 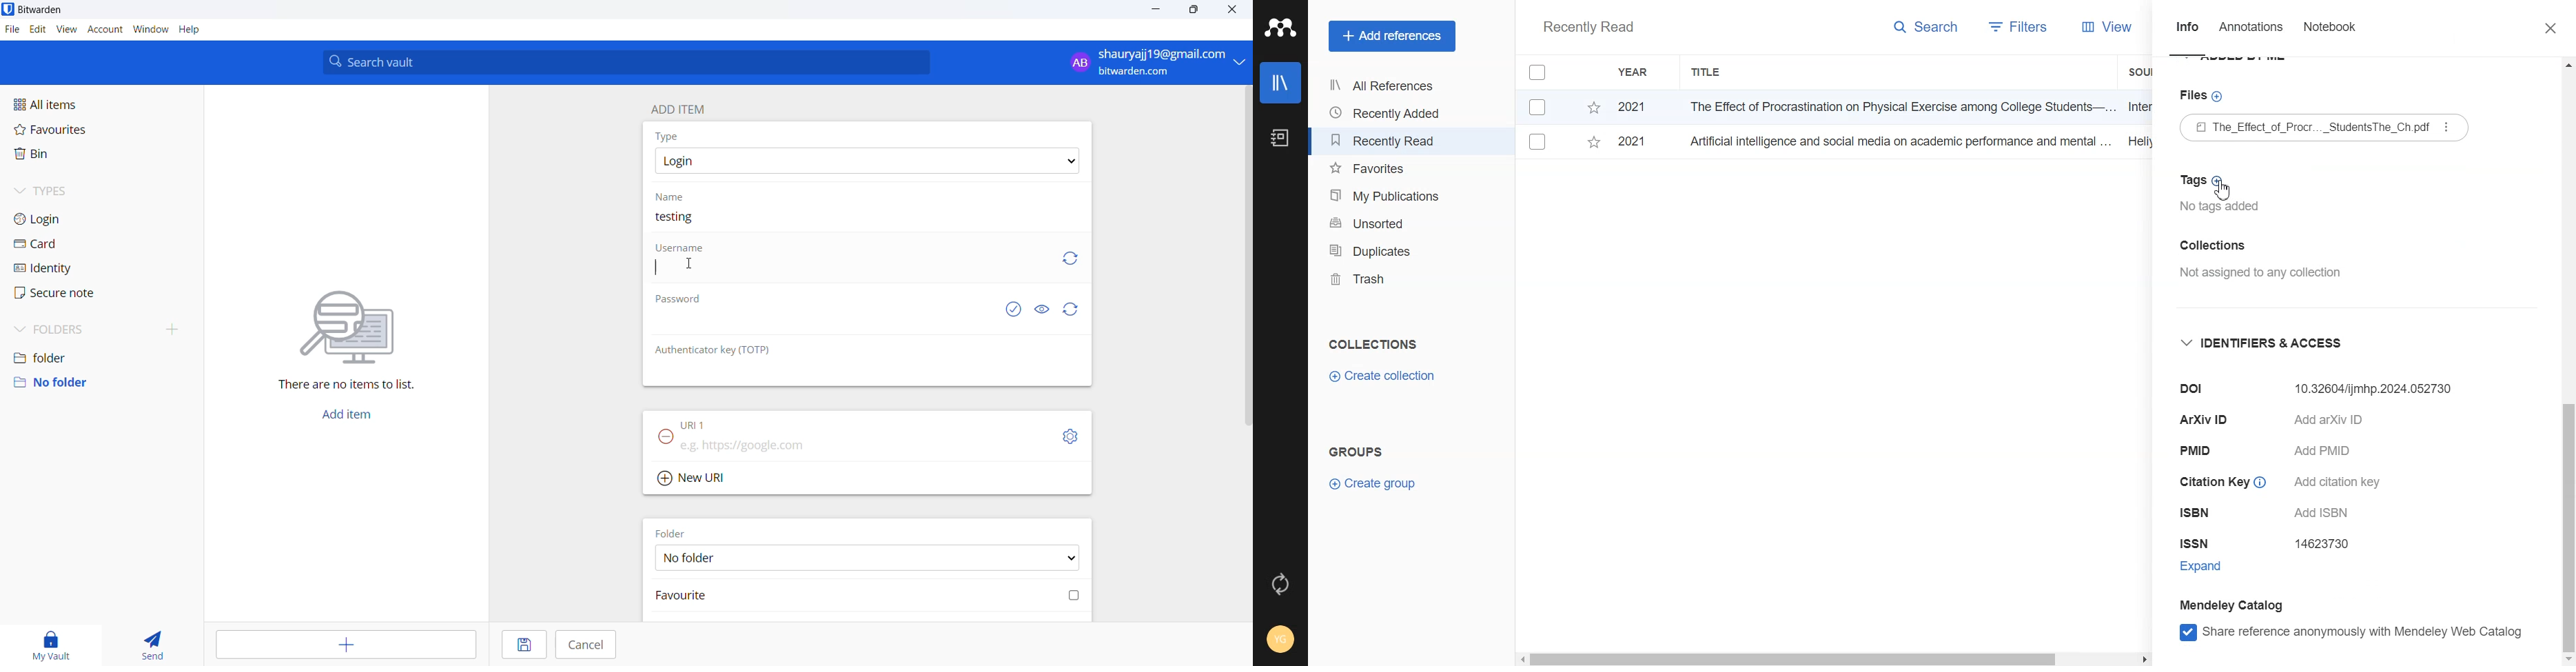 I want to click on file, so click(x=11, y=31).